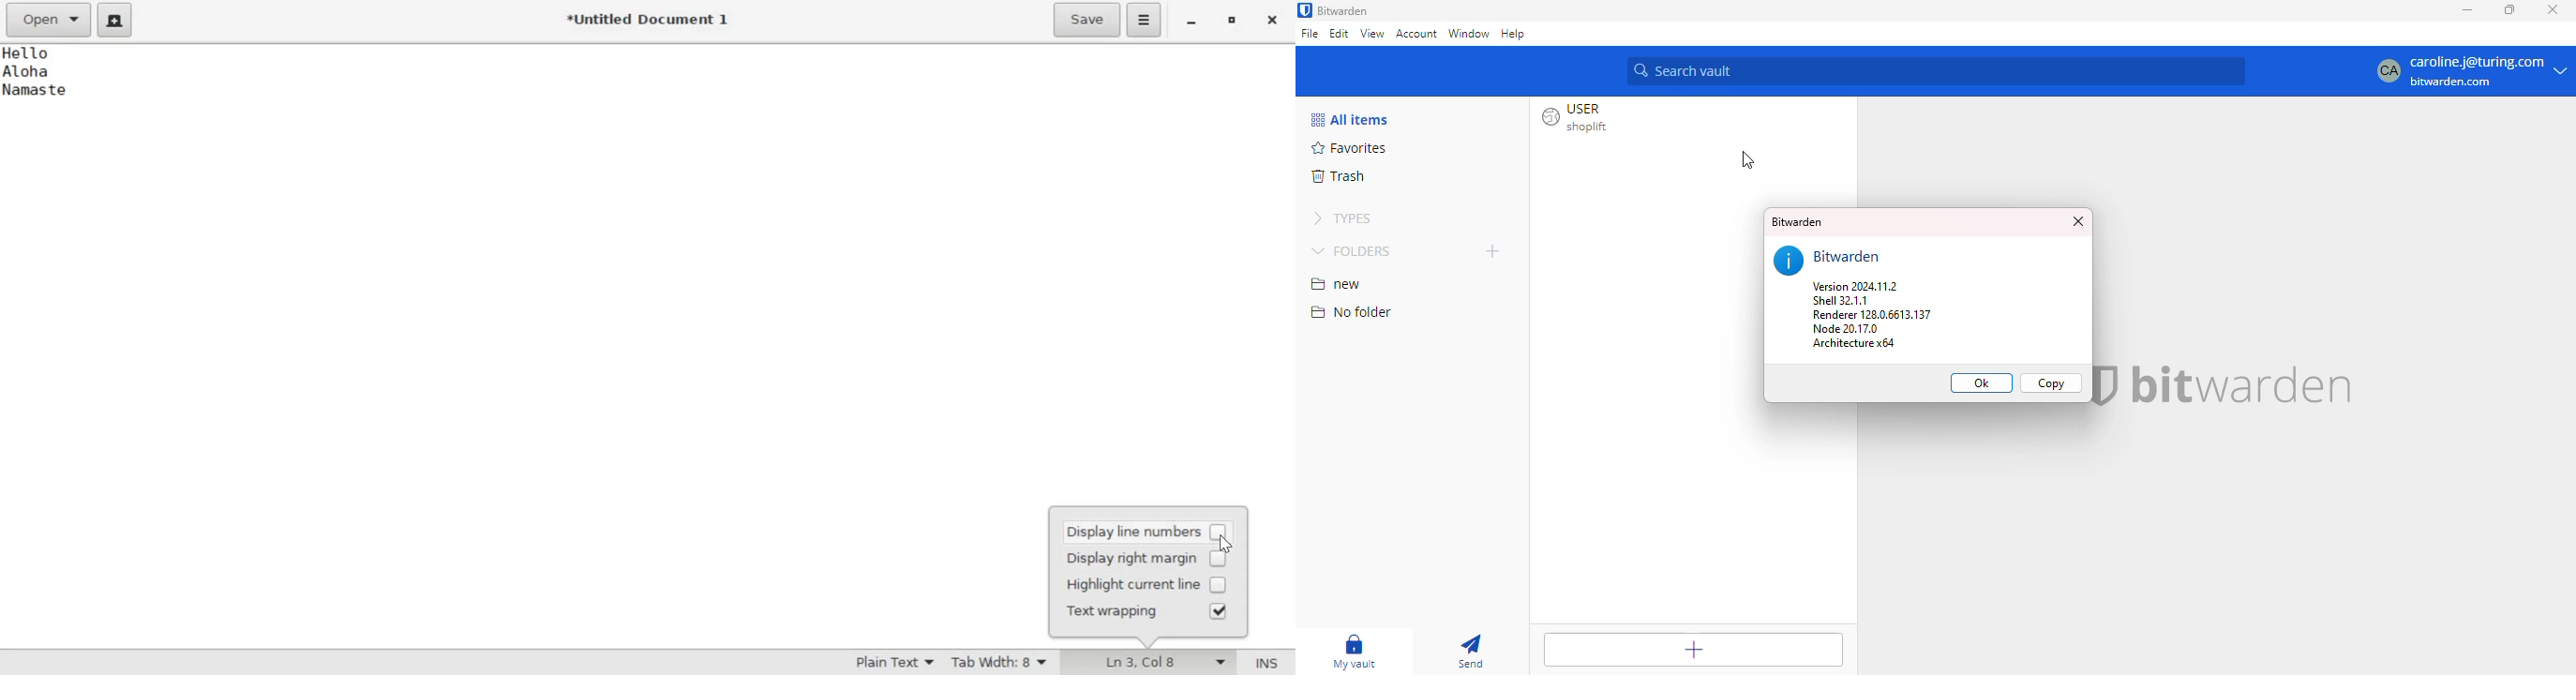 The height and width of the screenshot is (700, 2576). Describe the element at coordinates (647, 18) in the screenshot. I see `*Untitled Document 1` at that location.